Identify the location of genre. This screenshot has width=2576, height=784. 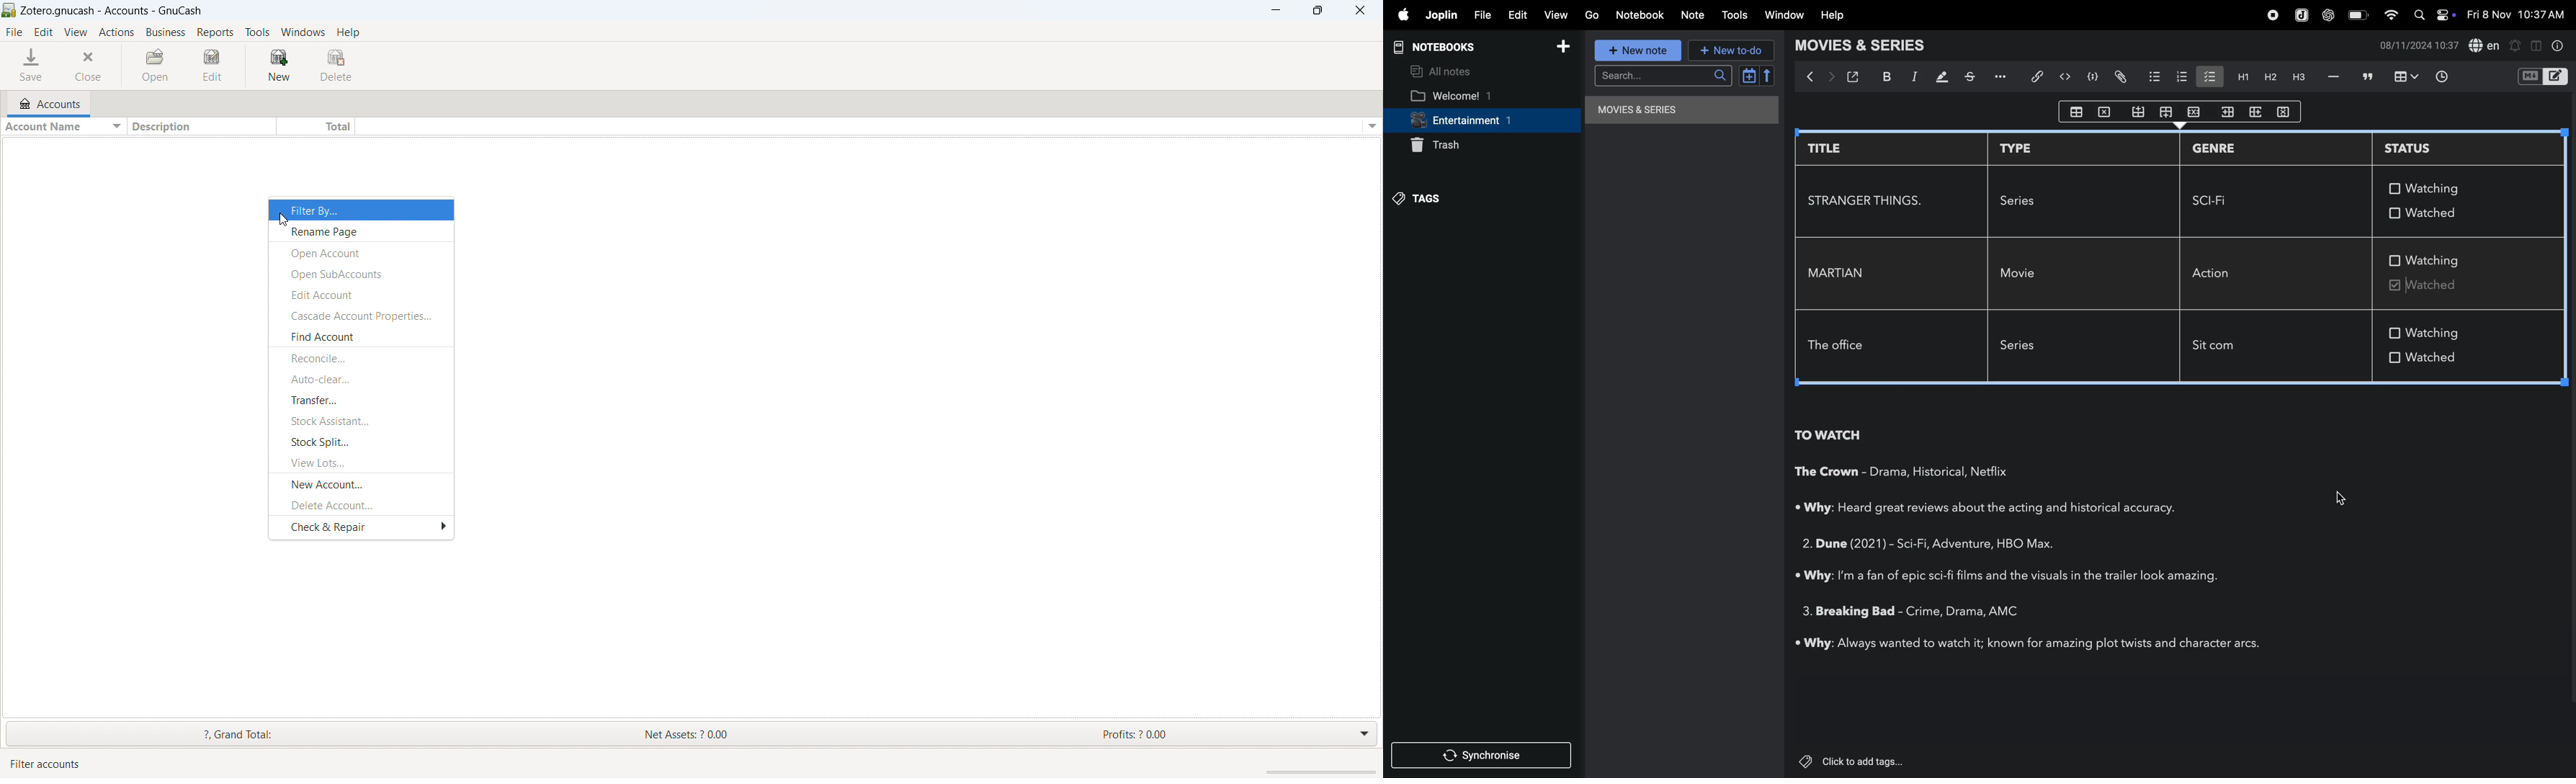
(1915, 472).